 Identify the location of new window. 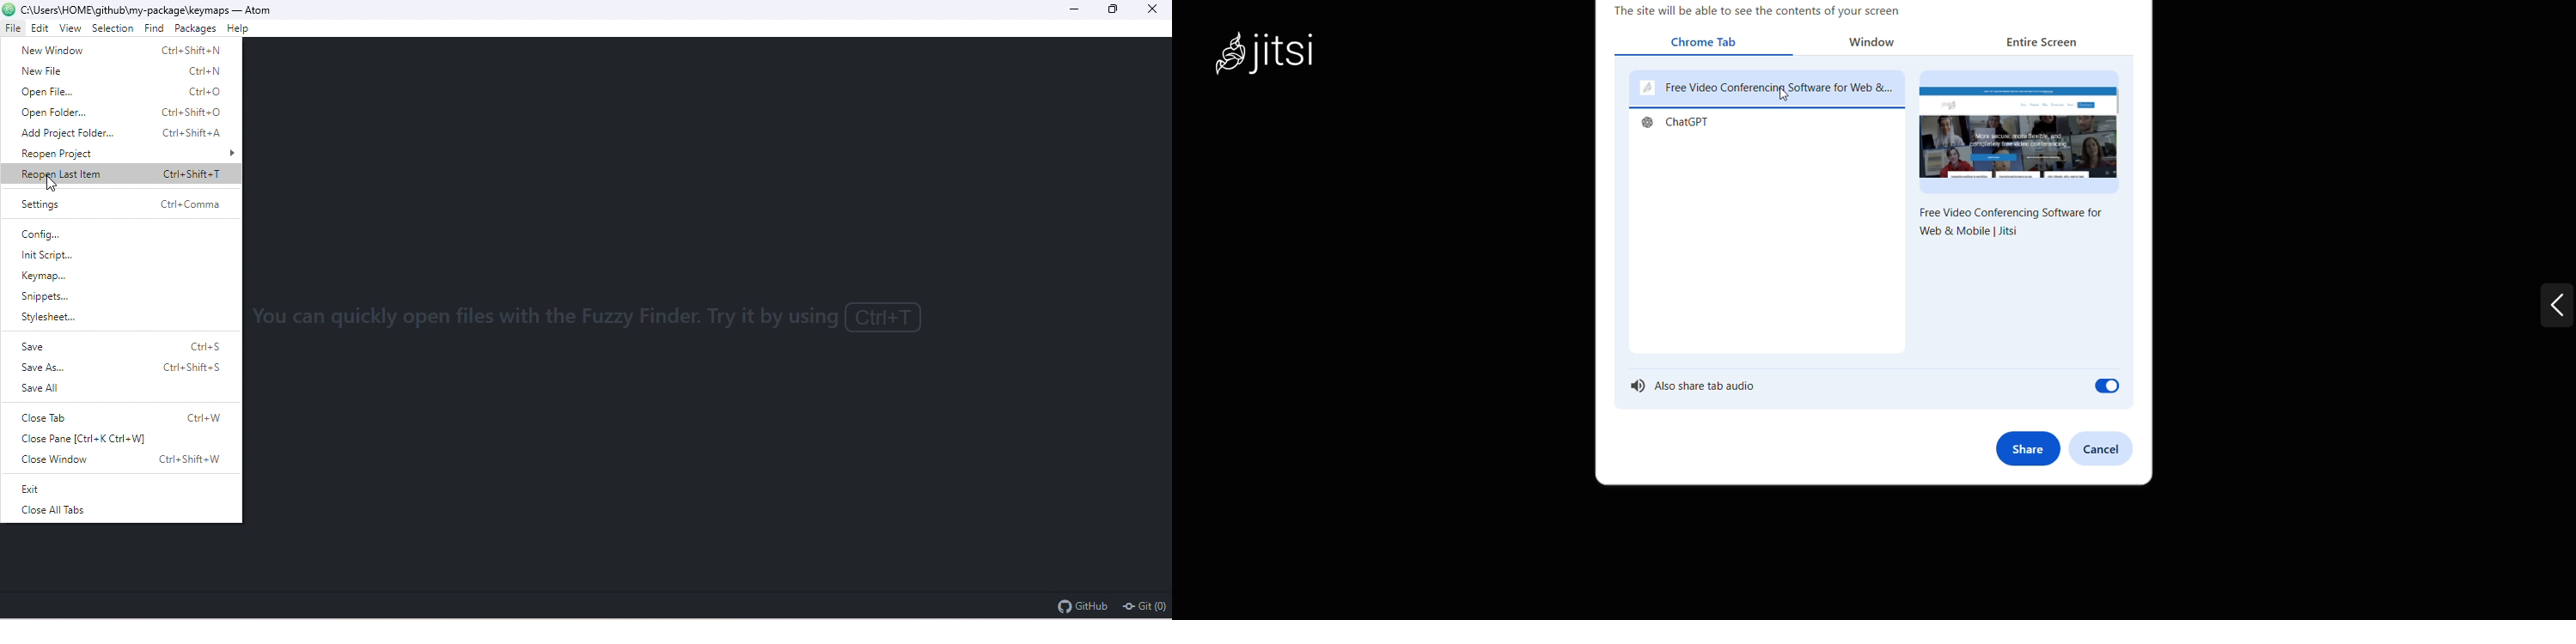
(116, 50).